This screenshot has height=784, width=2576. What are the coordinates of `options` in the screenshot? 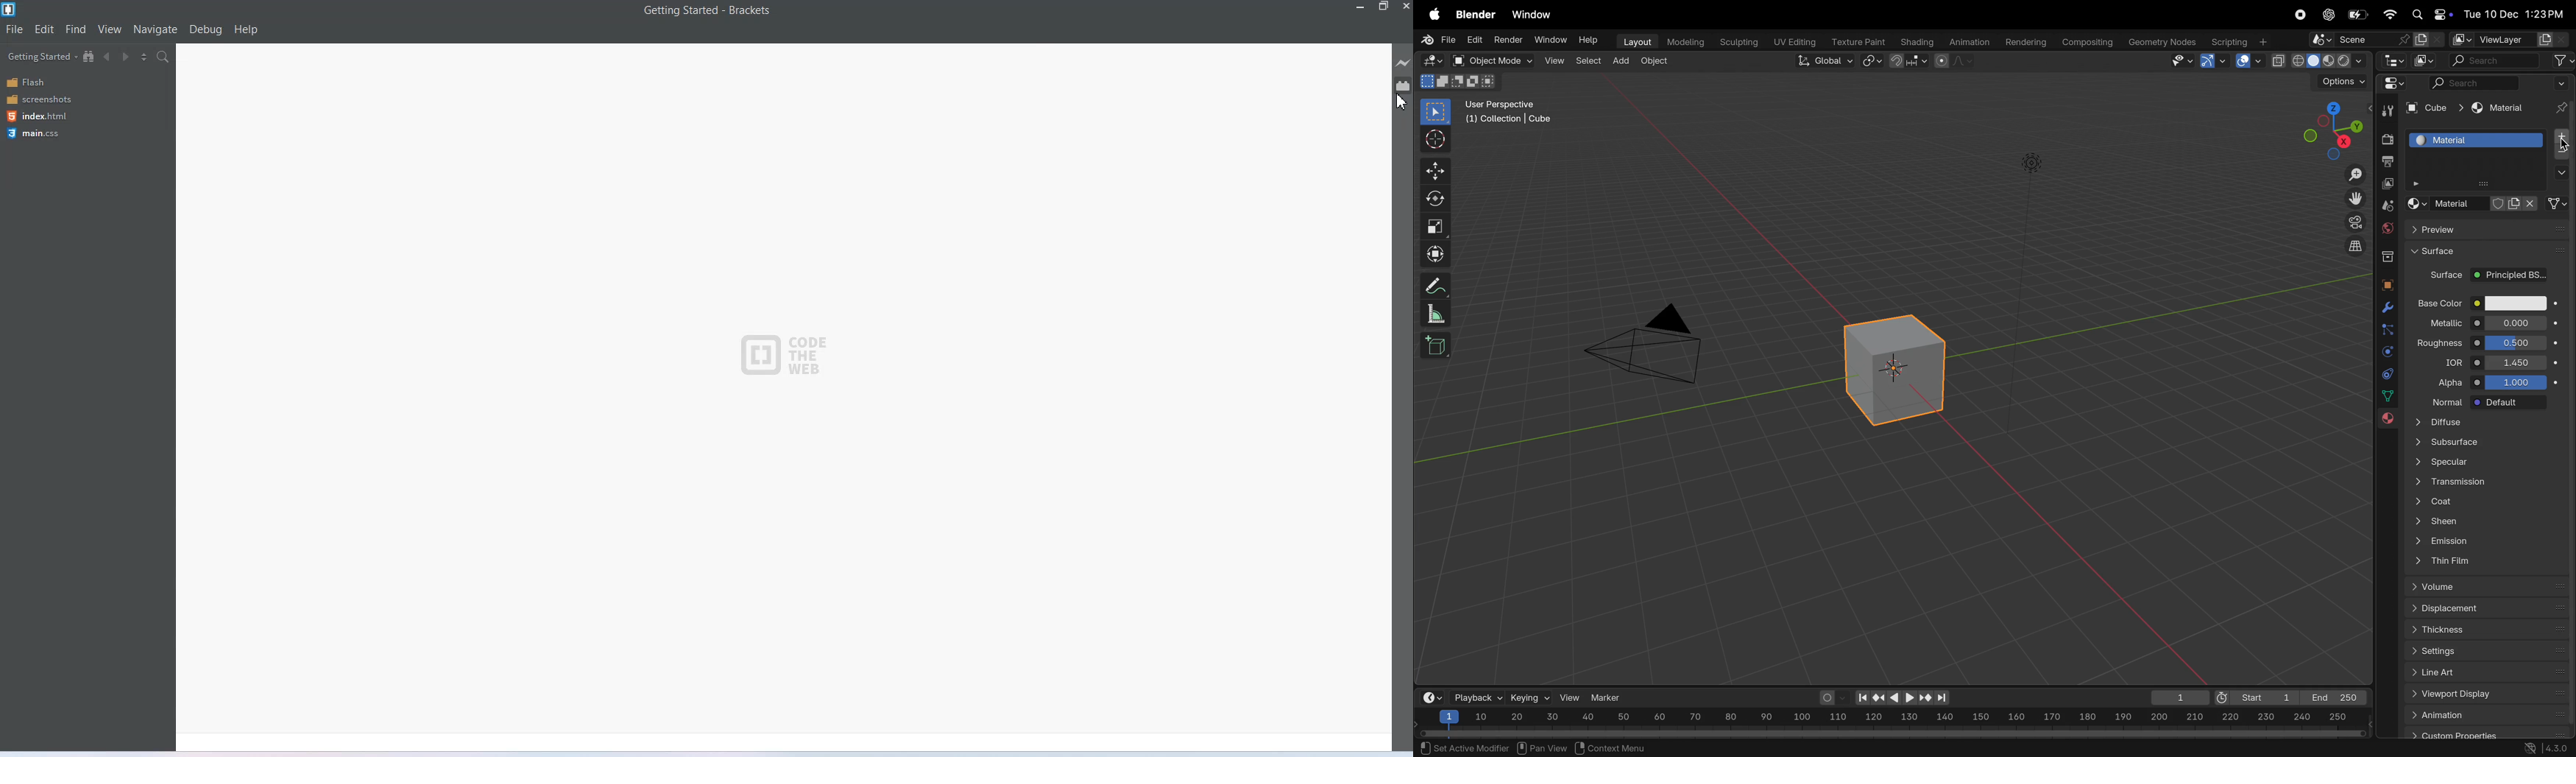 It's located at (2336, 82).